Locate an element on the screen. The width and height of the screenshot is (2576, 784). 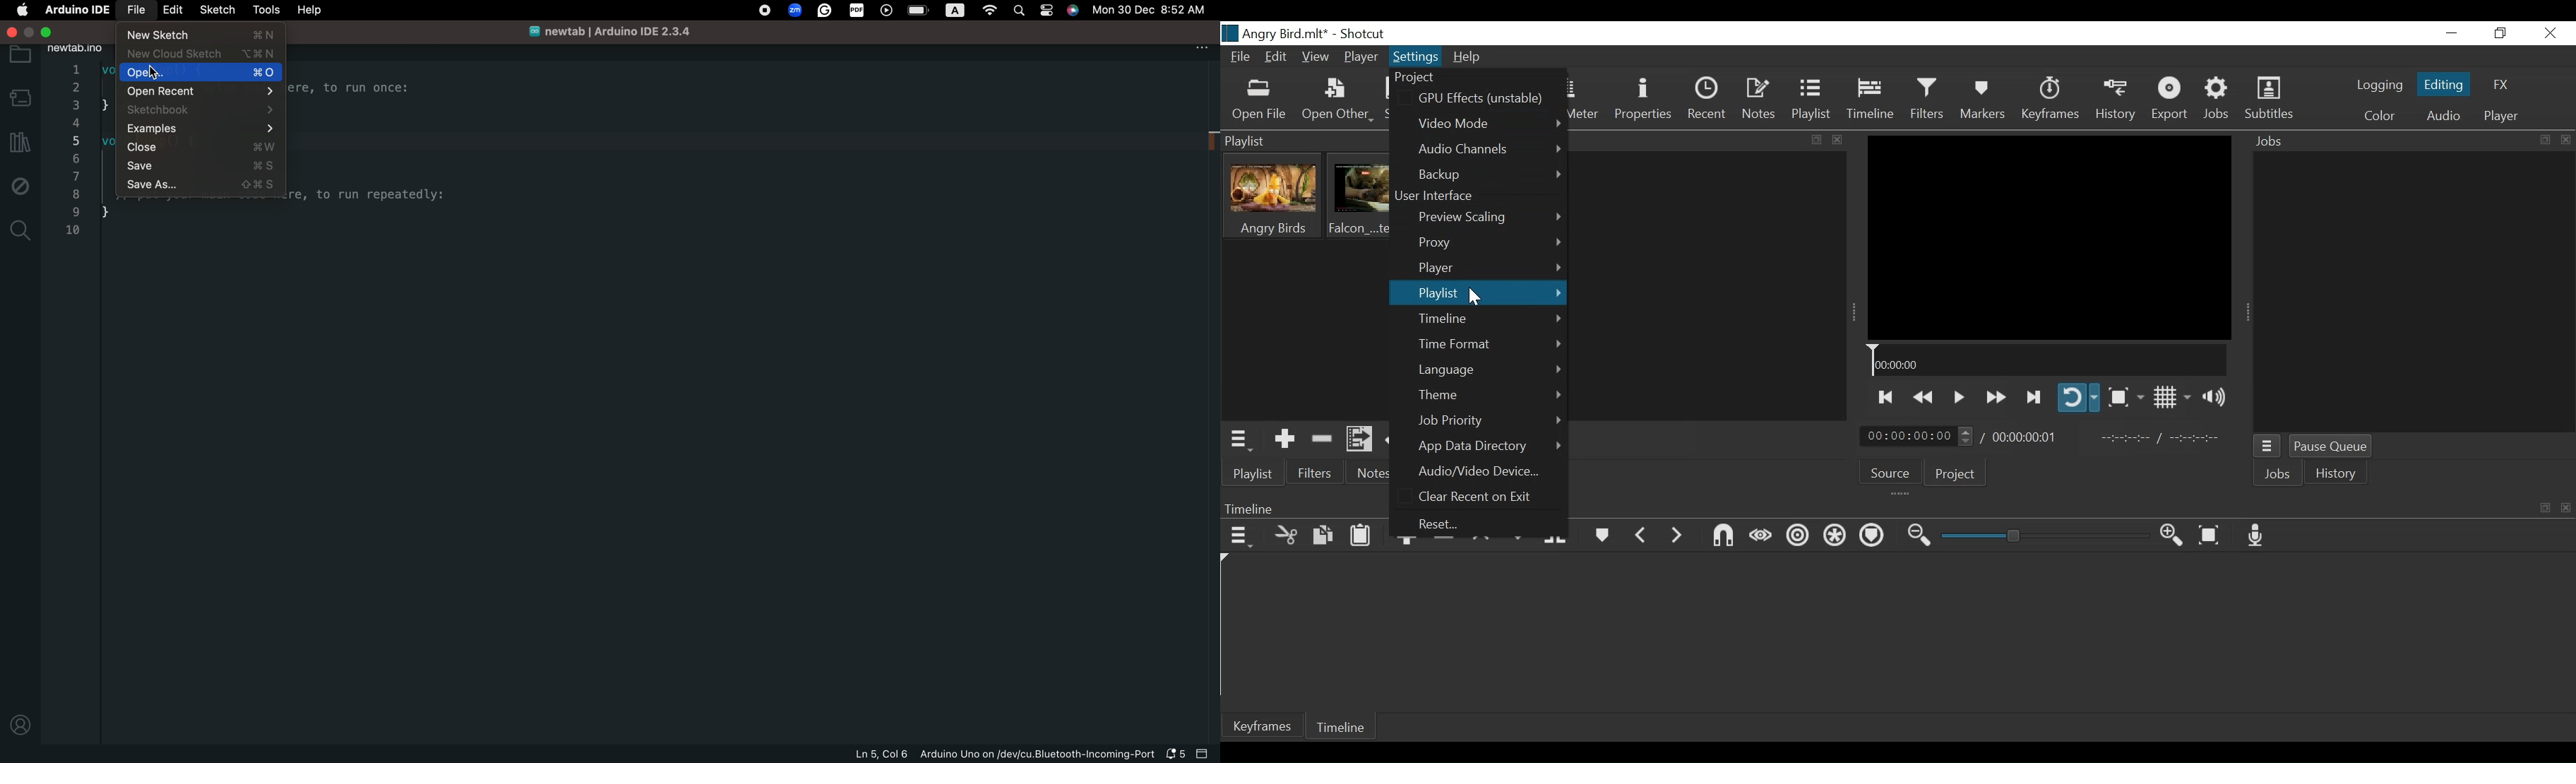
Toggle player looping is located at coordinates (2079, 398).